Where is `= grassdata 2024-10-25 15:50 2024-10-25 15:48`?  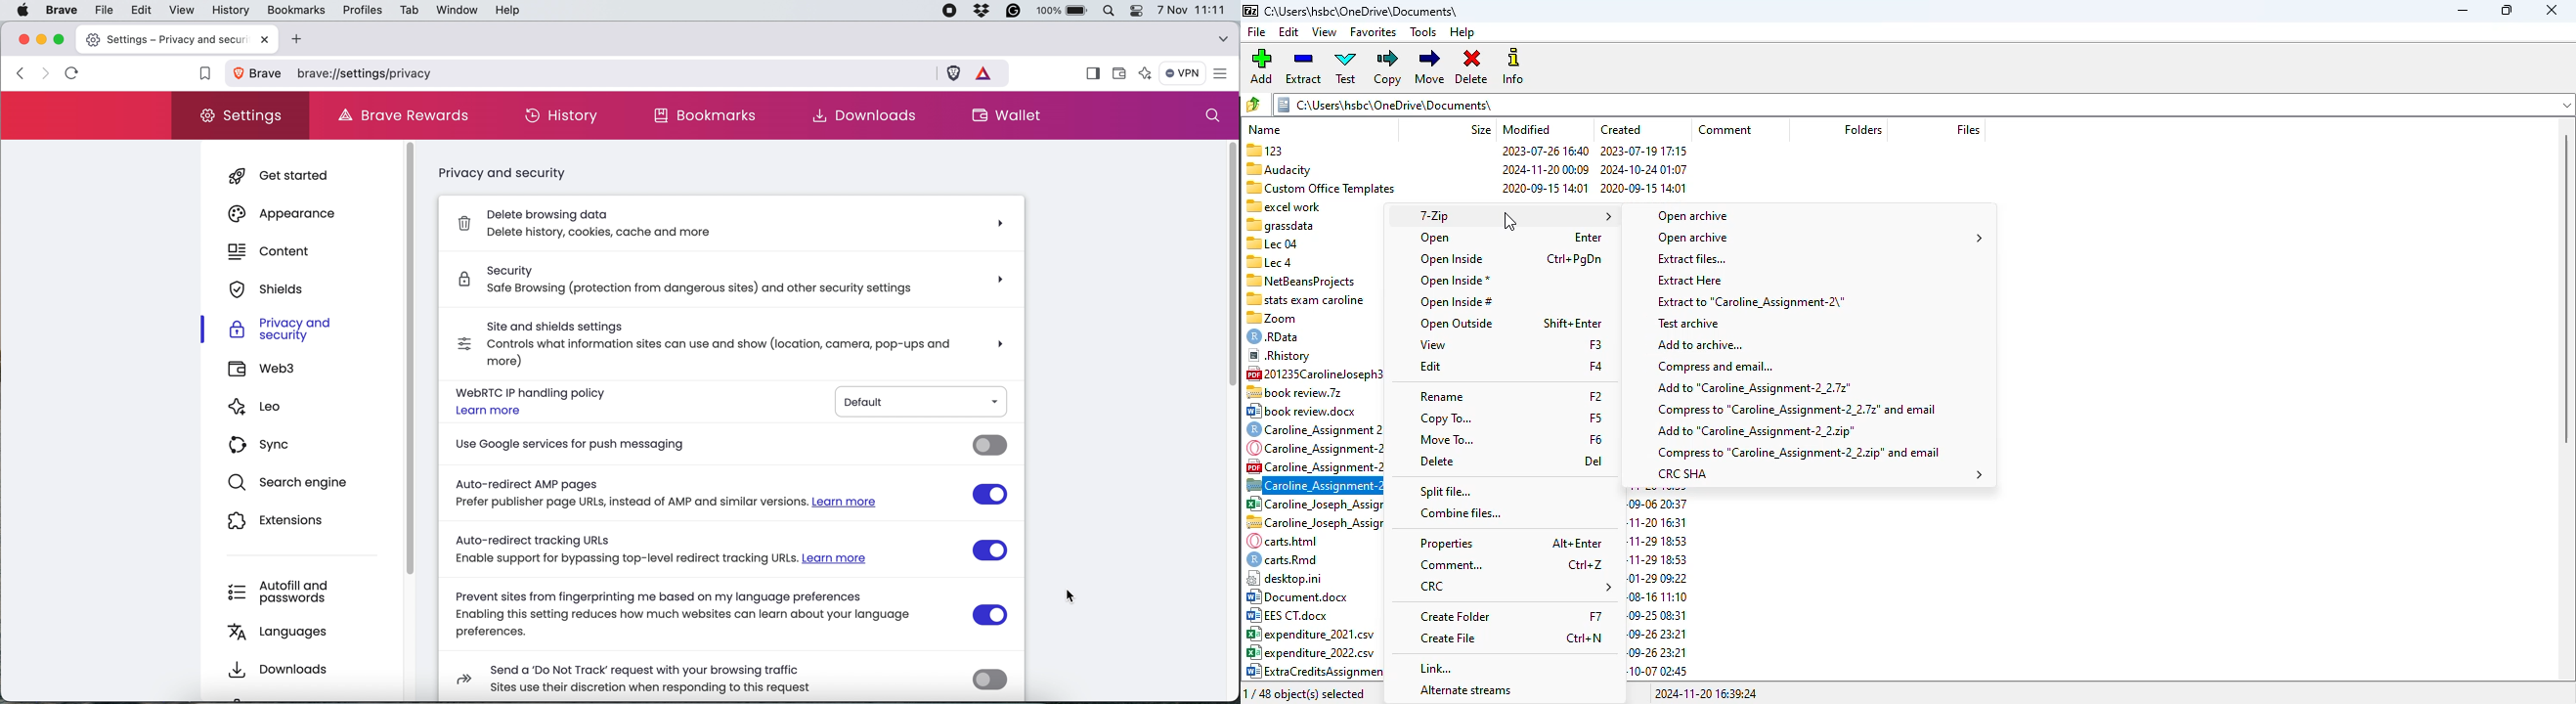 = grassdata 2024-10-25 15:50 2024-10-25 15:48 is located at coordinates (1308, 225).